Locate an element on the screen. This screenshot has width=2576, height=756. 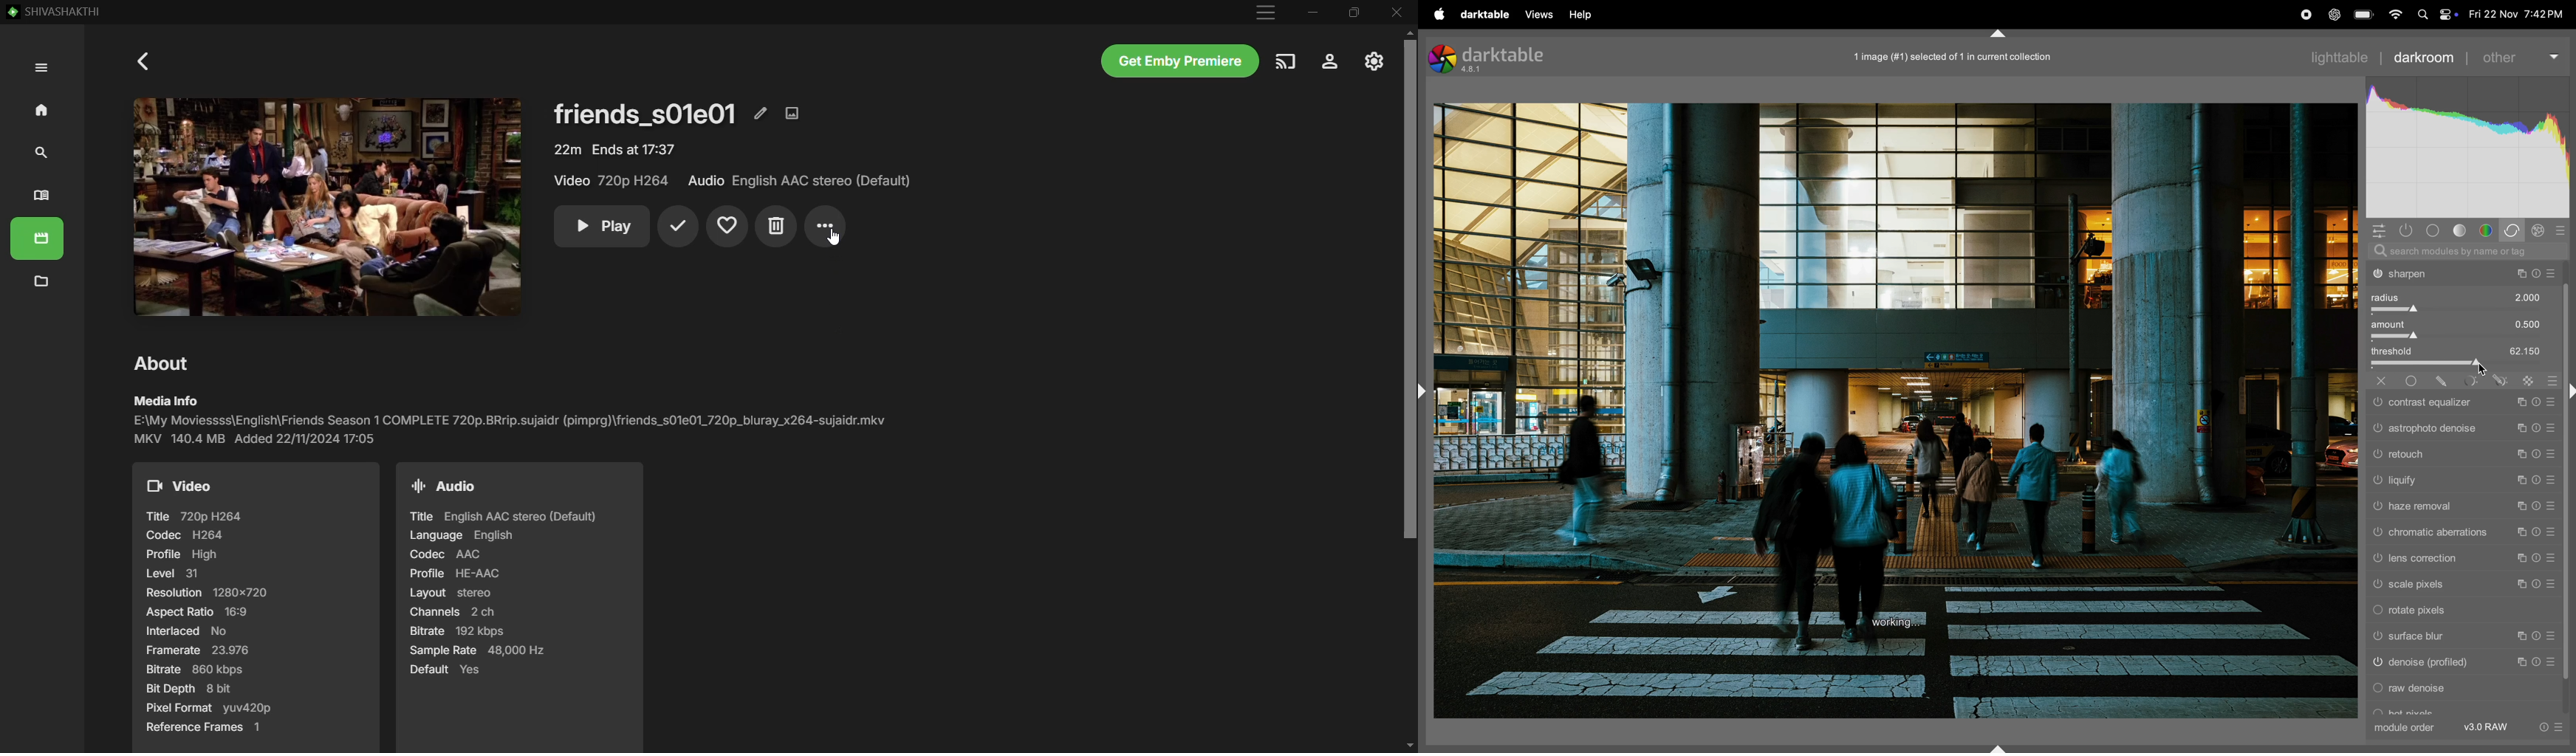
chatgpt is located at coordinates (2333, 15).